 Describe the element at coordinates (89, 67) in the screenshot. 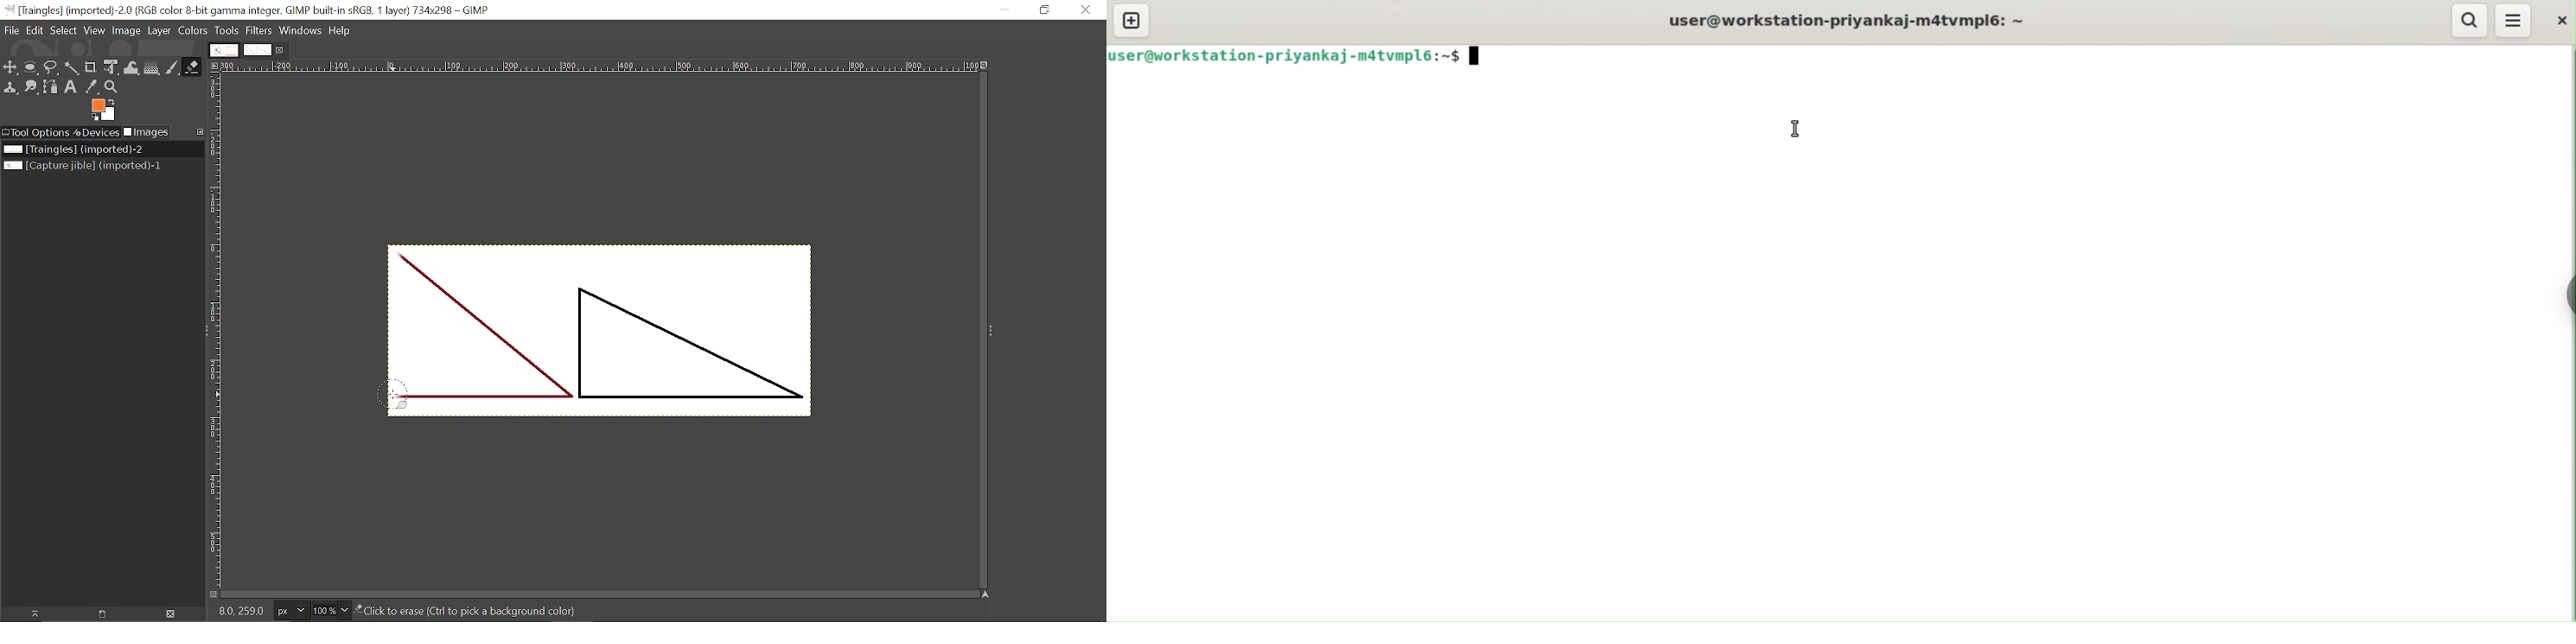

I see `Crop tool` at that location.